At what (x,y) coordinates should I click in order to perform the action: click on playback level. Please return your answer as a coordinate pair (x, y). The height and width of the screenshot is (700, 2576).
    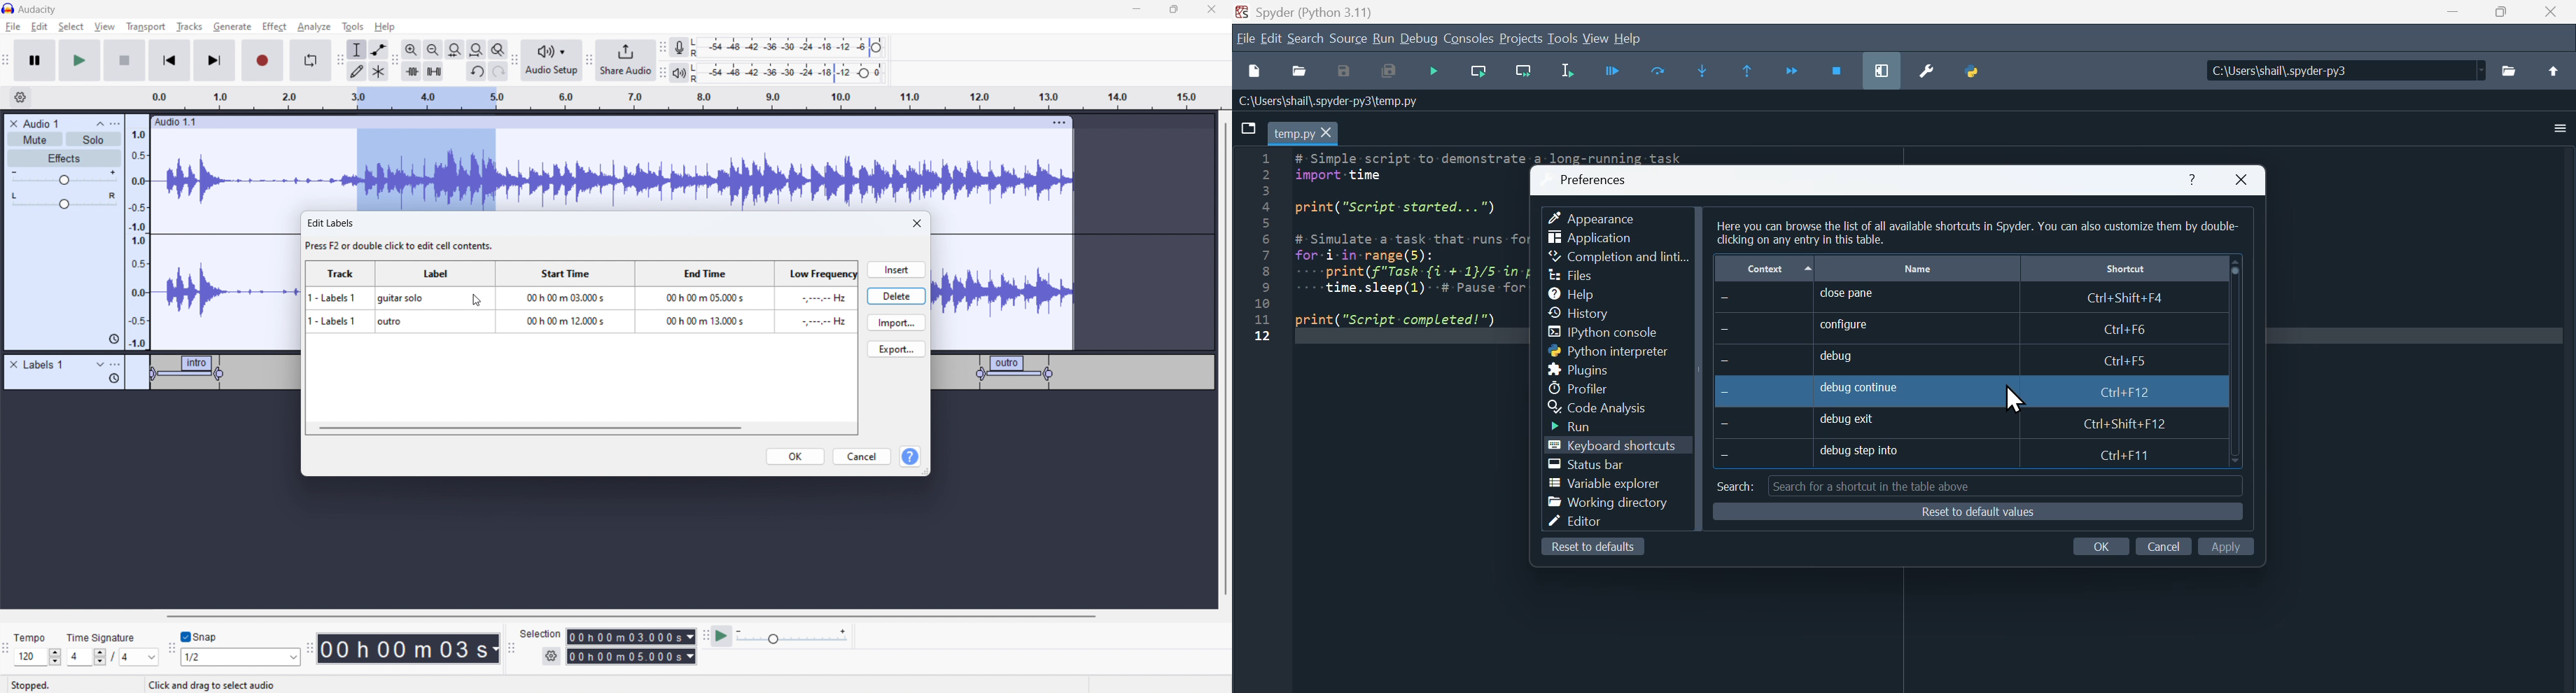
    Looking at the image, I should click on (797, 72).